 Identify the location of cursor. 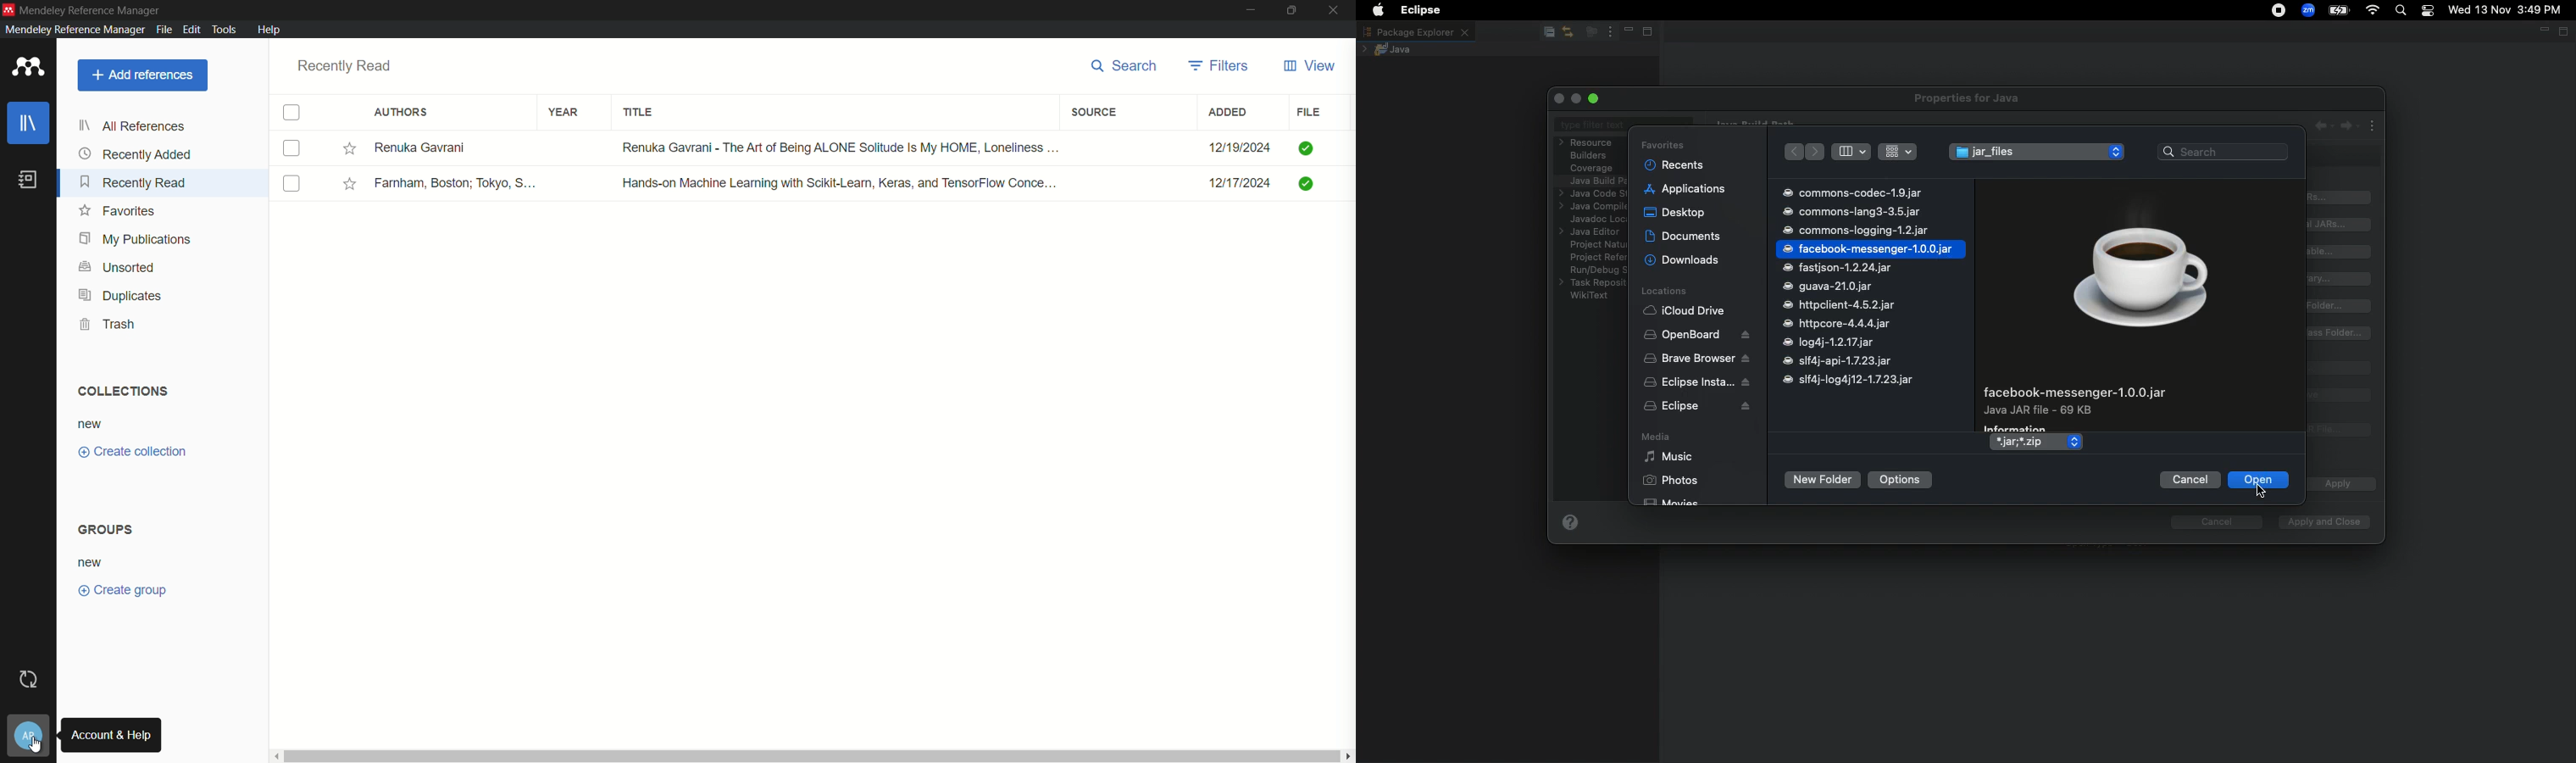
(37, 745).